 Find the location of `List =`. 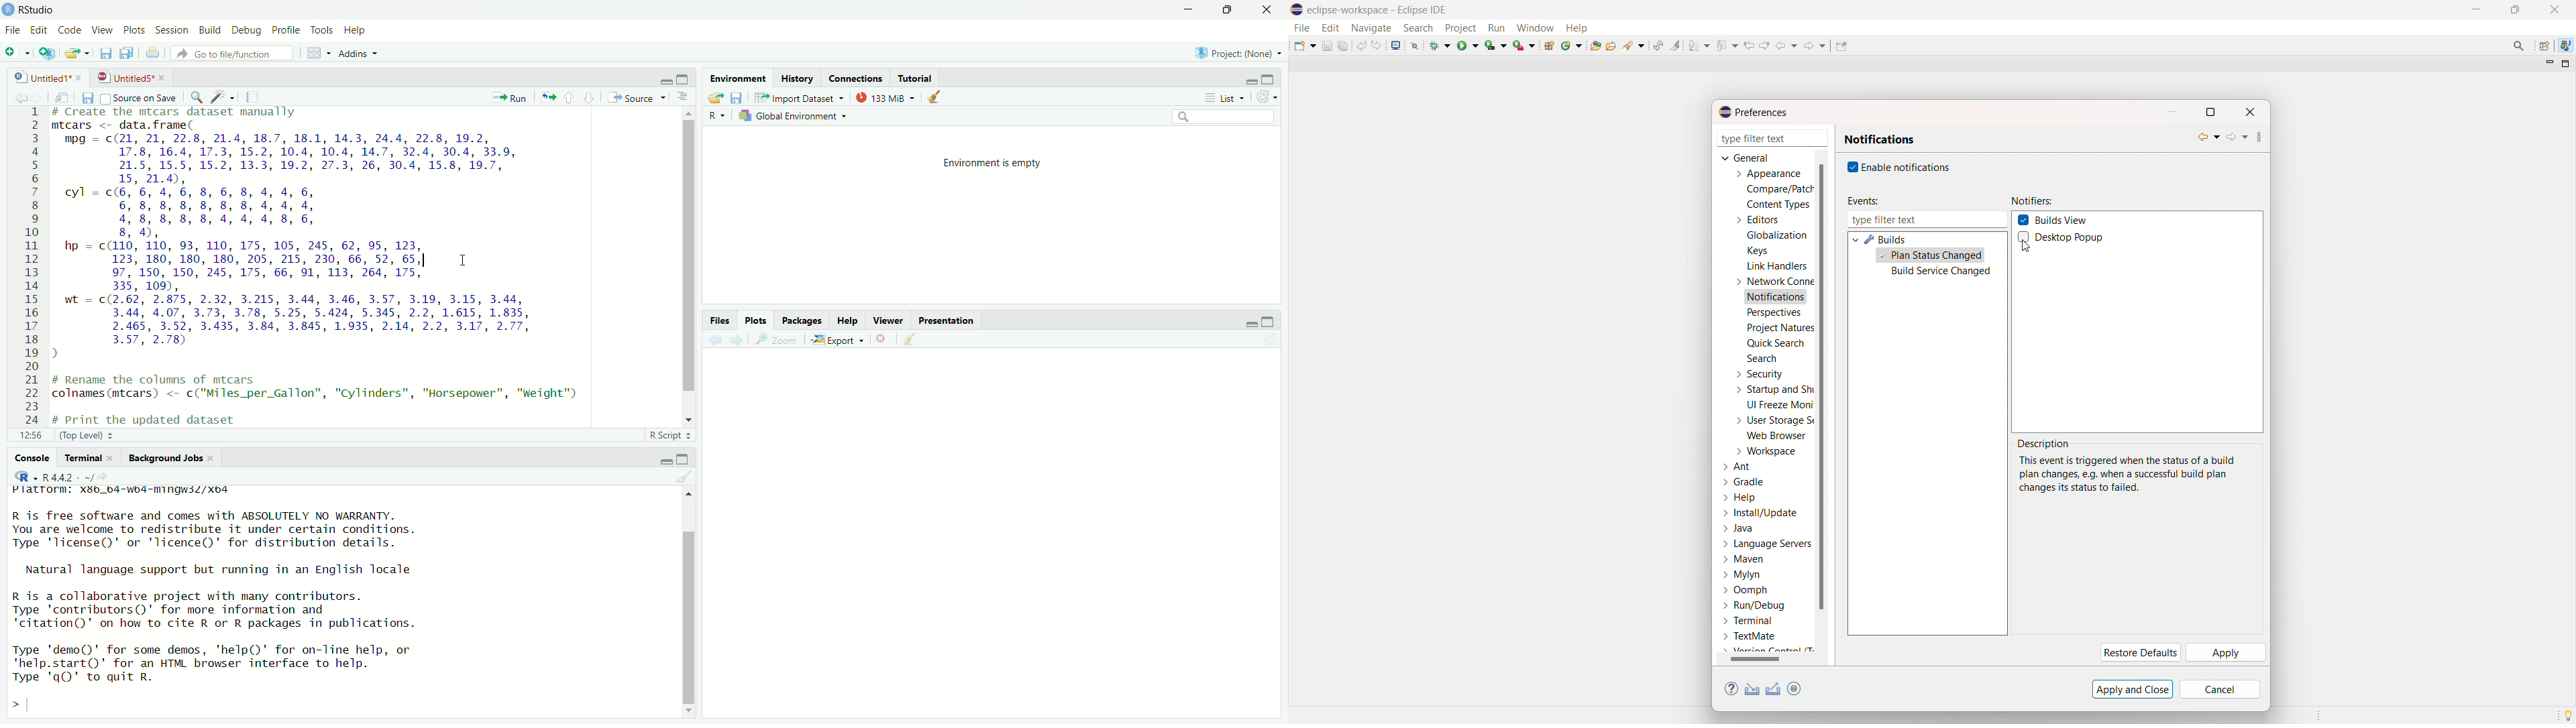

List = is located at coordinates (1223, 97).